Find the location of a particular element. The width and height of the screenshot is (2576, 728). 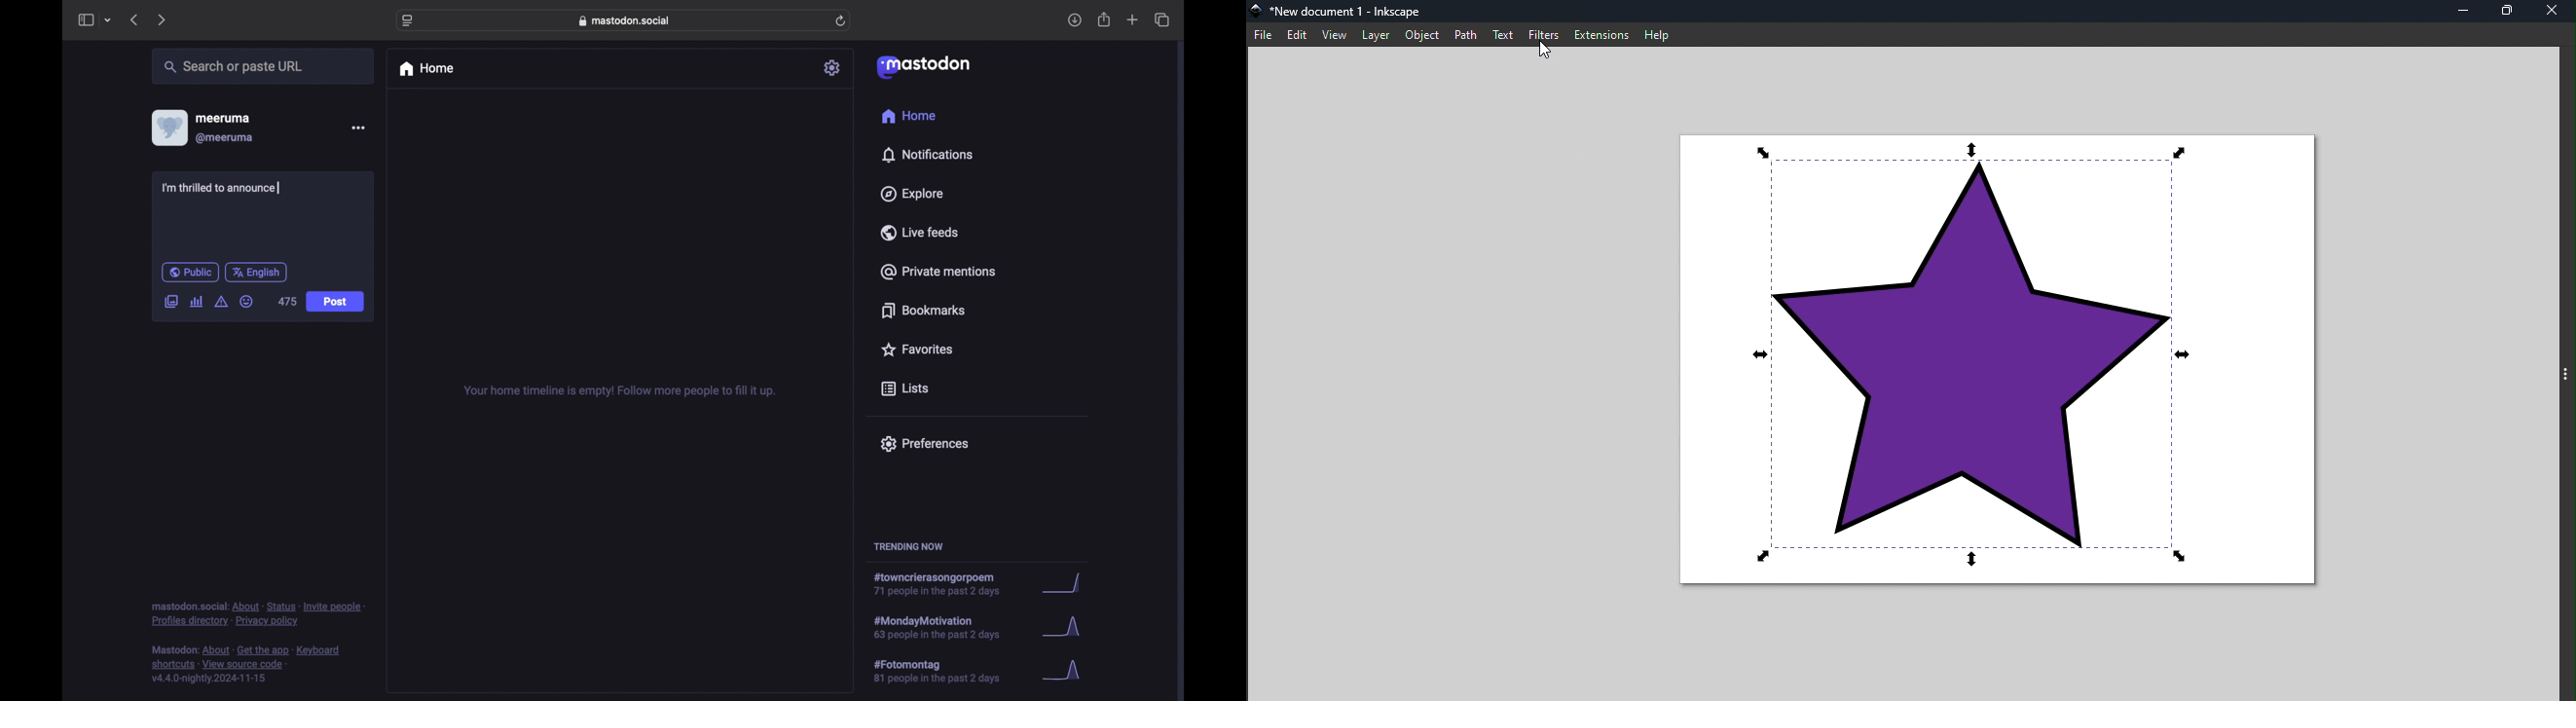

your home timeline is  empty! follow for more tips is located at coordinates (618, 391).